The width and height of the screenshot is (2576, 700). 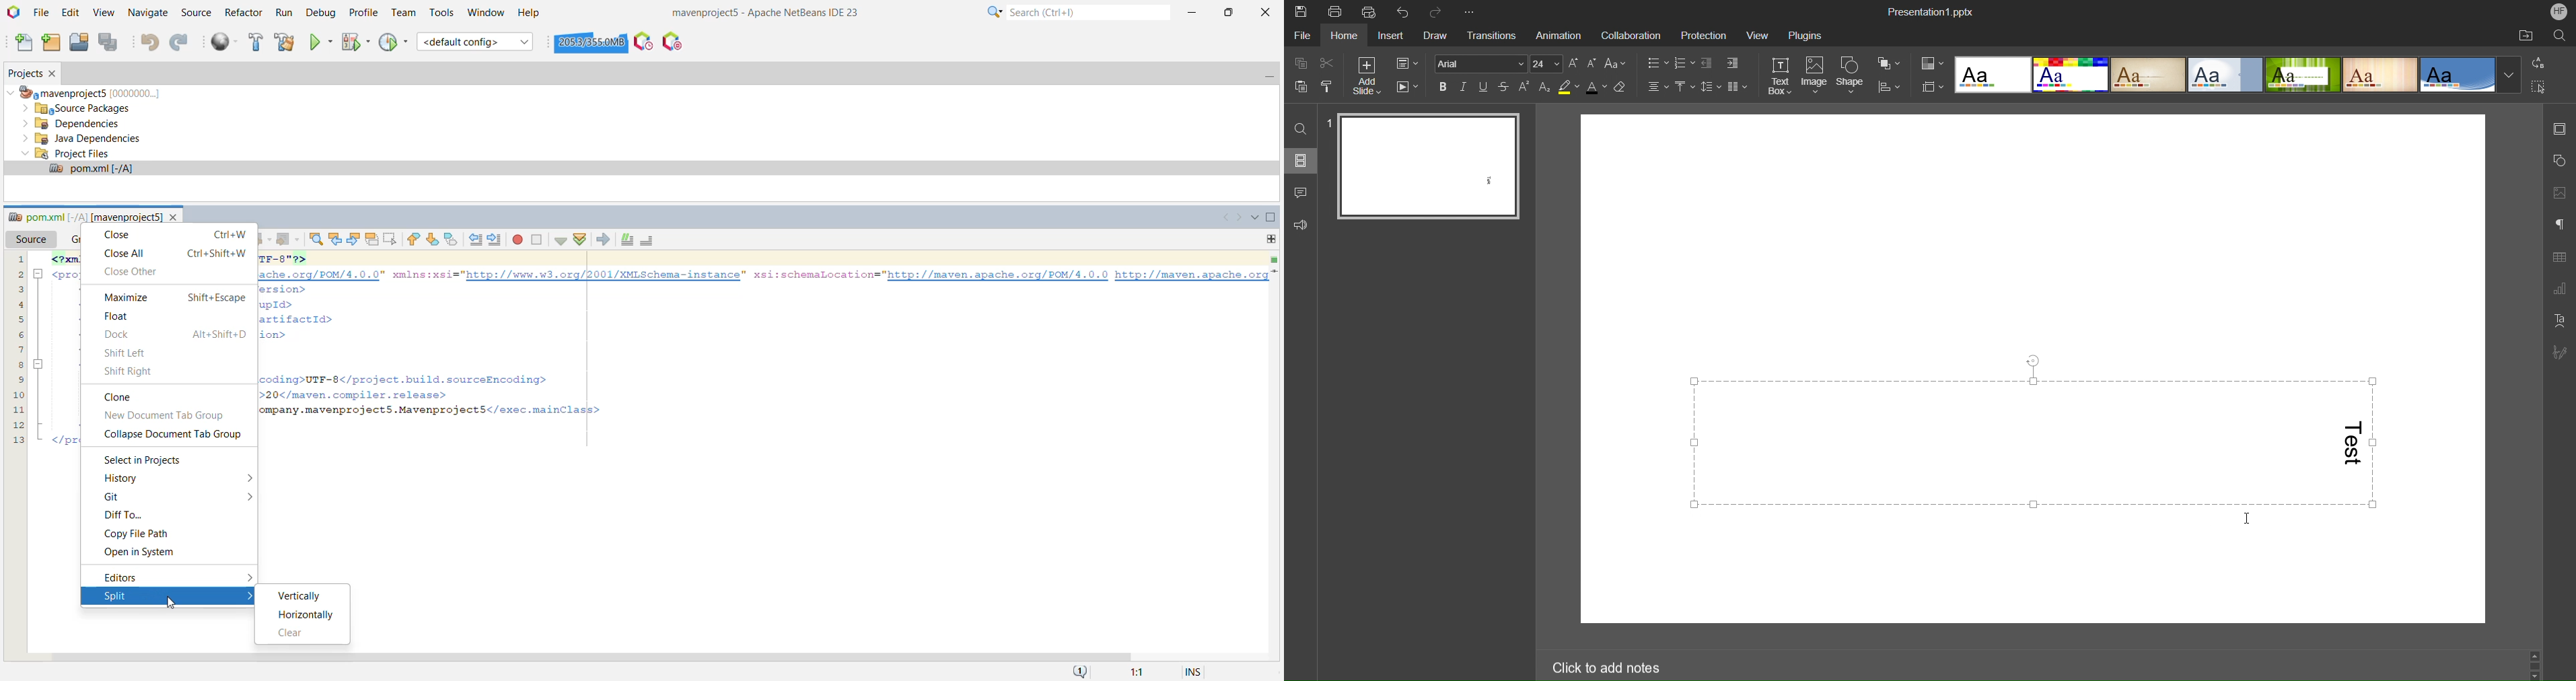 I want to click on 4, so click(x=17, y=304).